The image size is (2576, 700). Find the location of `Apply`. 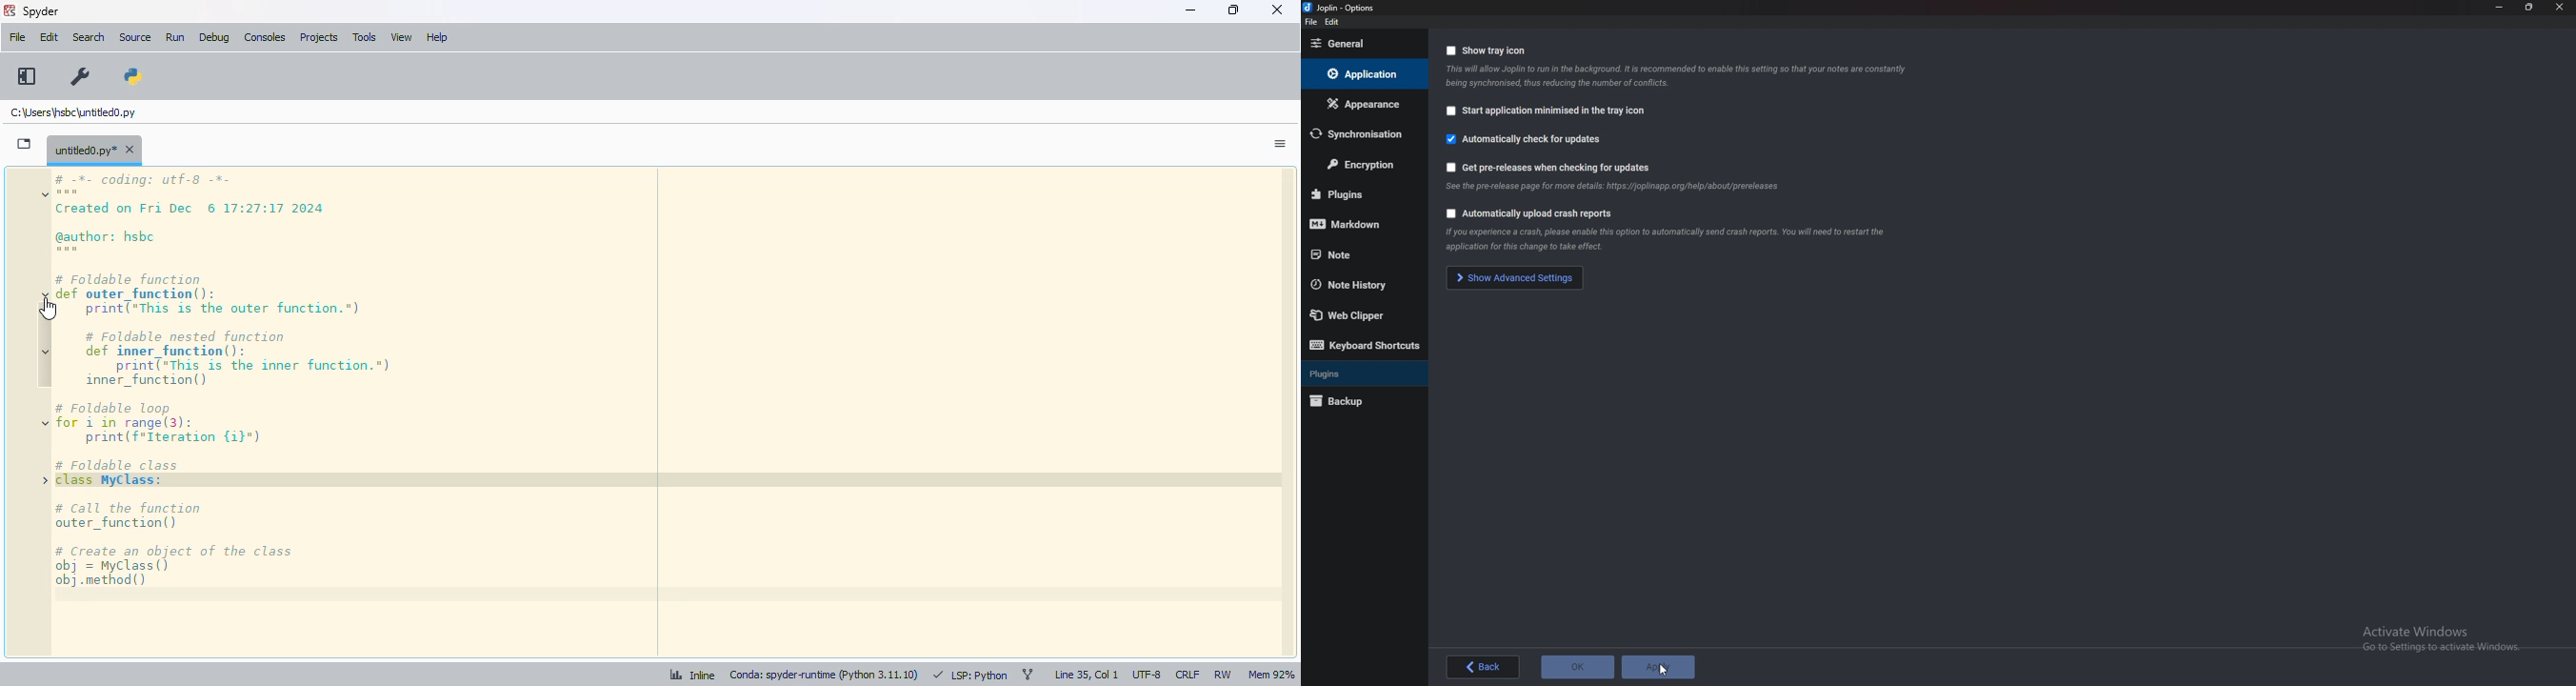

Apply is located at coordinates (1658, 668).